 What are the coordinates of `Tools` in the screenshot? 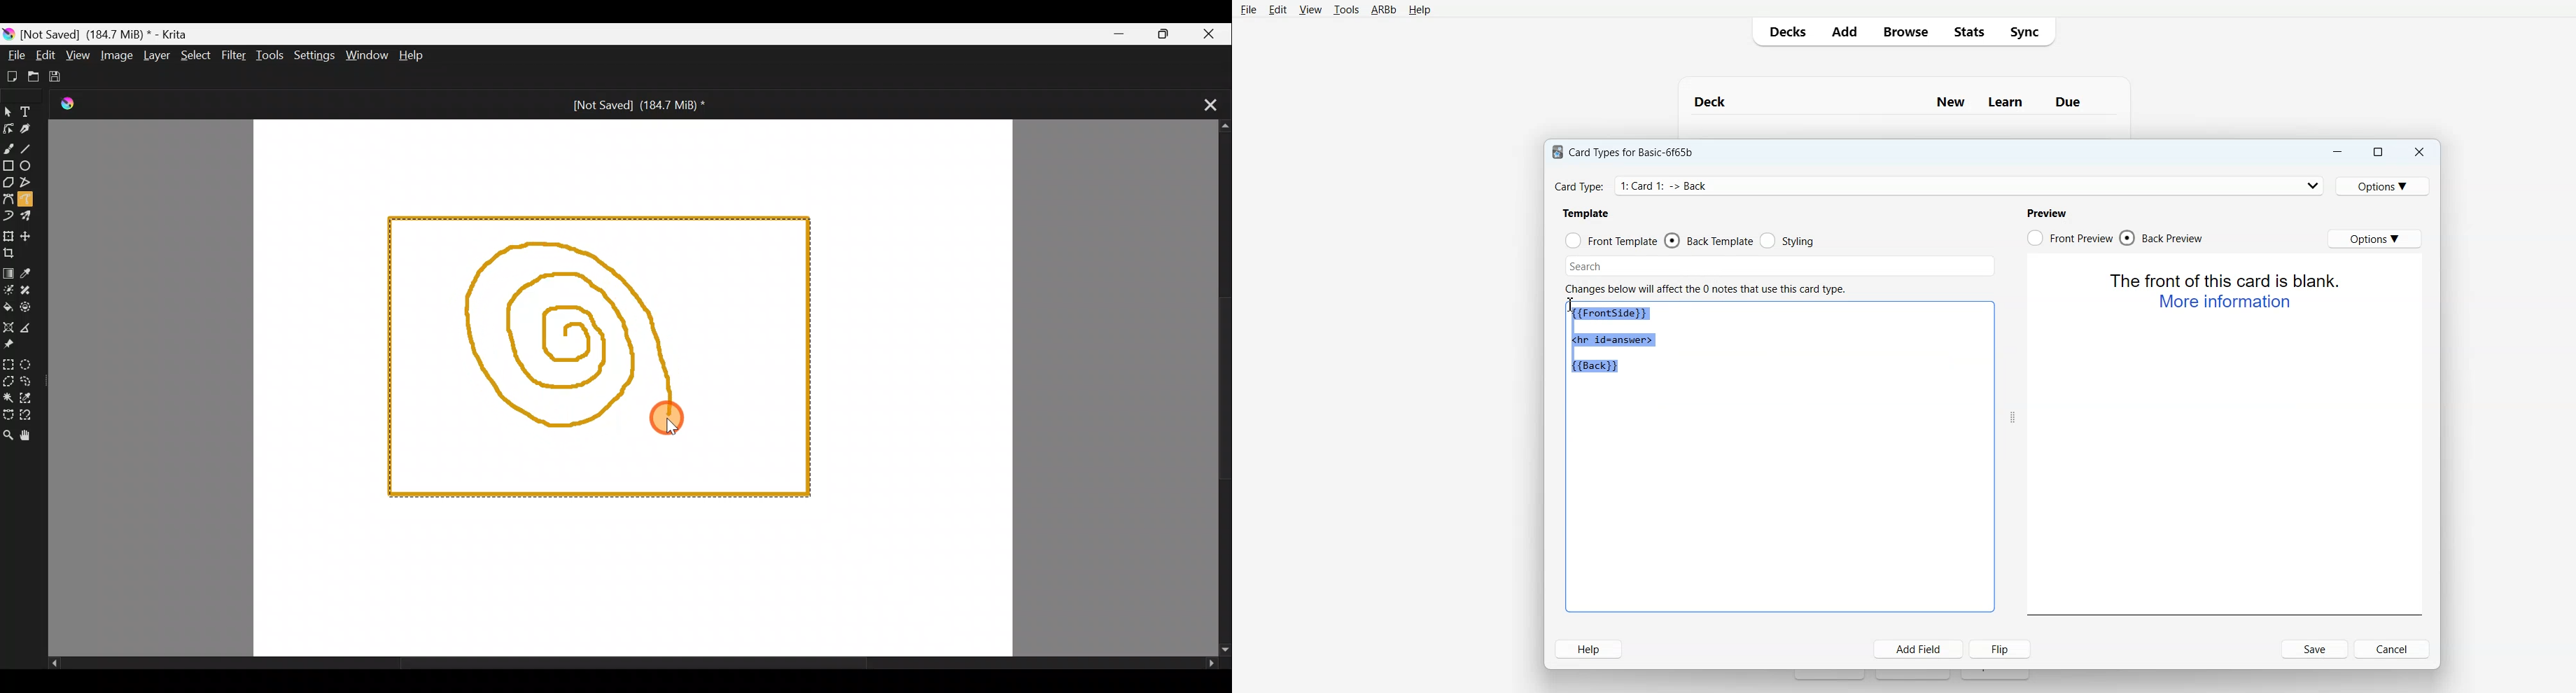 It's located at (1346, 10).